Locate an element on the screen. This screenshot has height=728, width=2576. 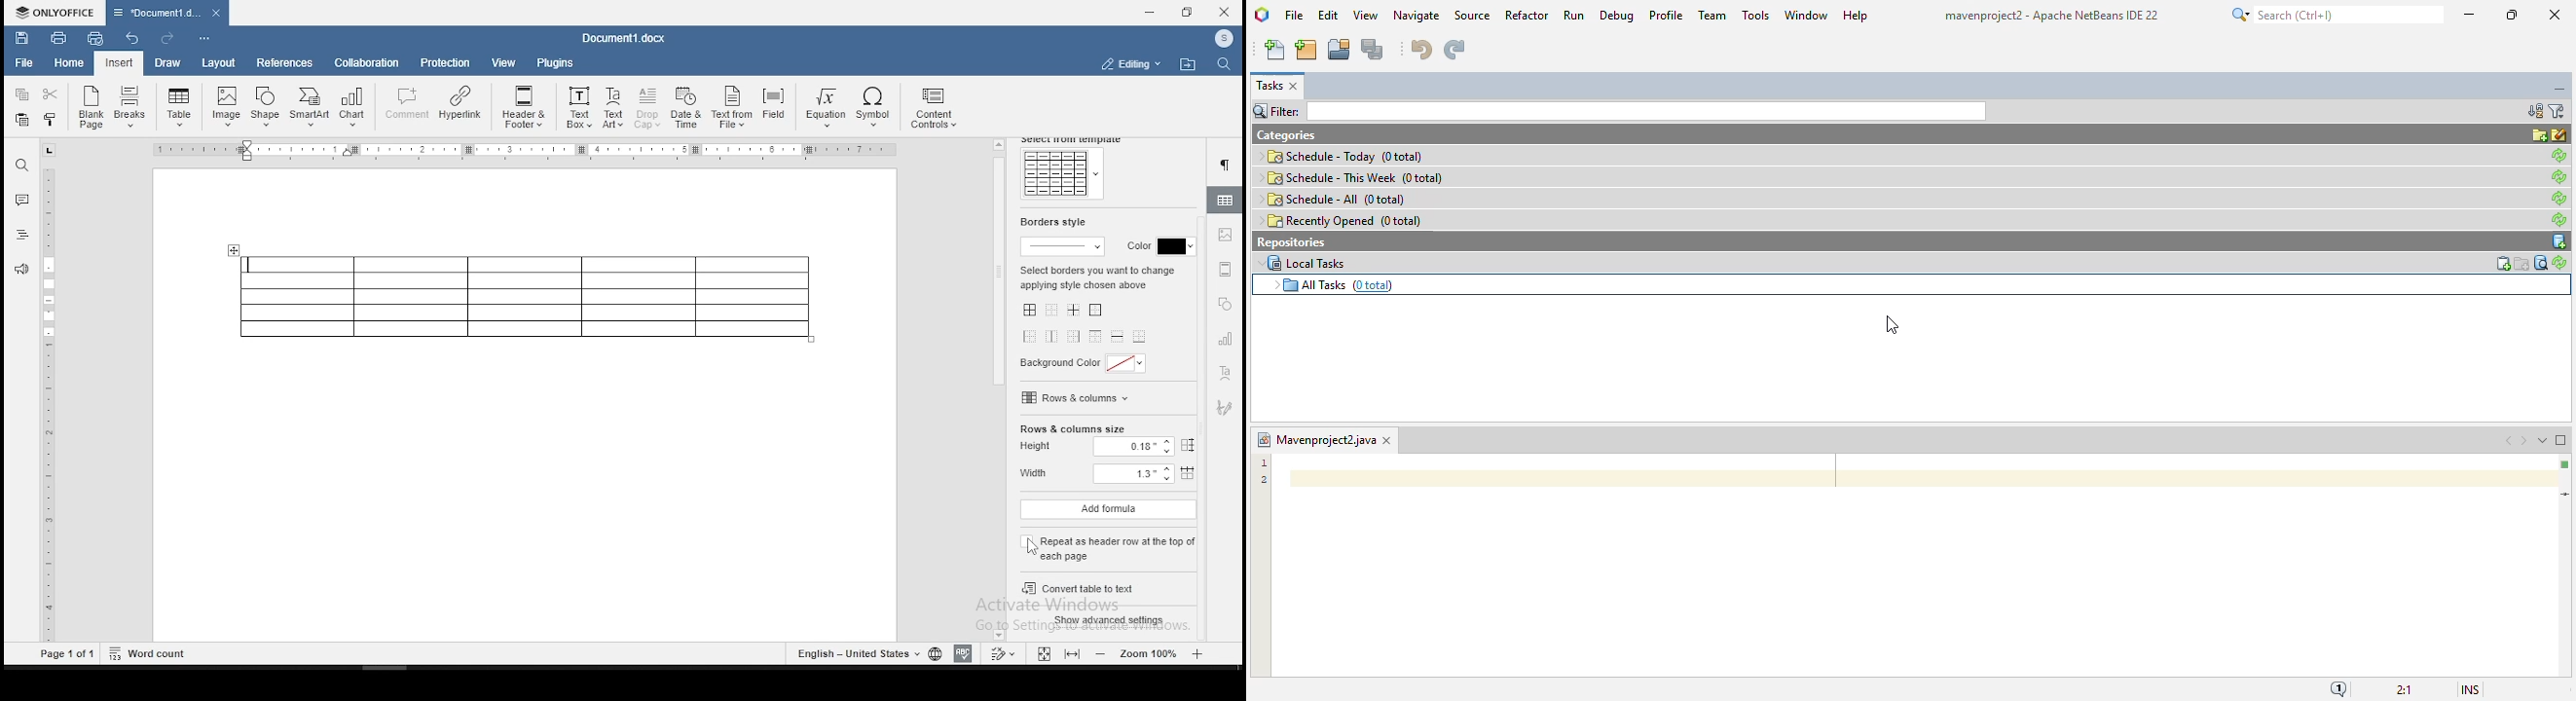
repeat as header row at the top of each page is located at coordinates (1107, 544).